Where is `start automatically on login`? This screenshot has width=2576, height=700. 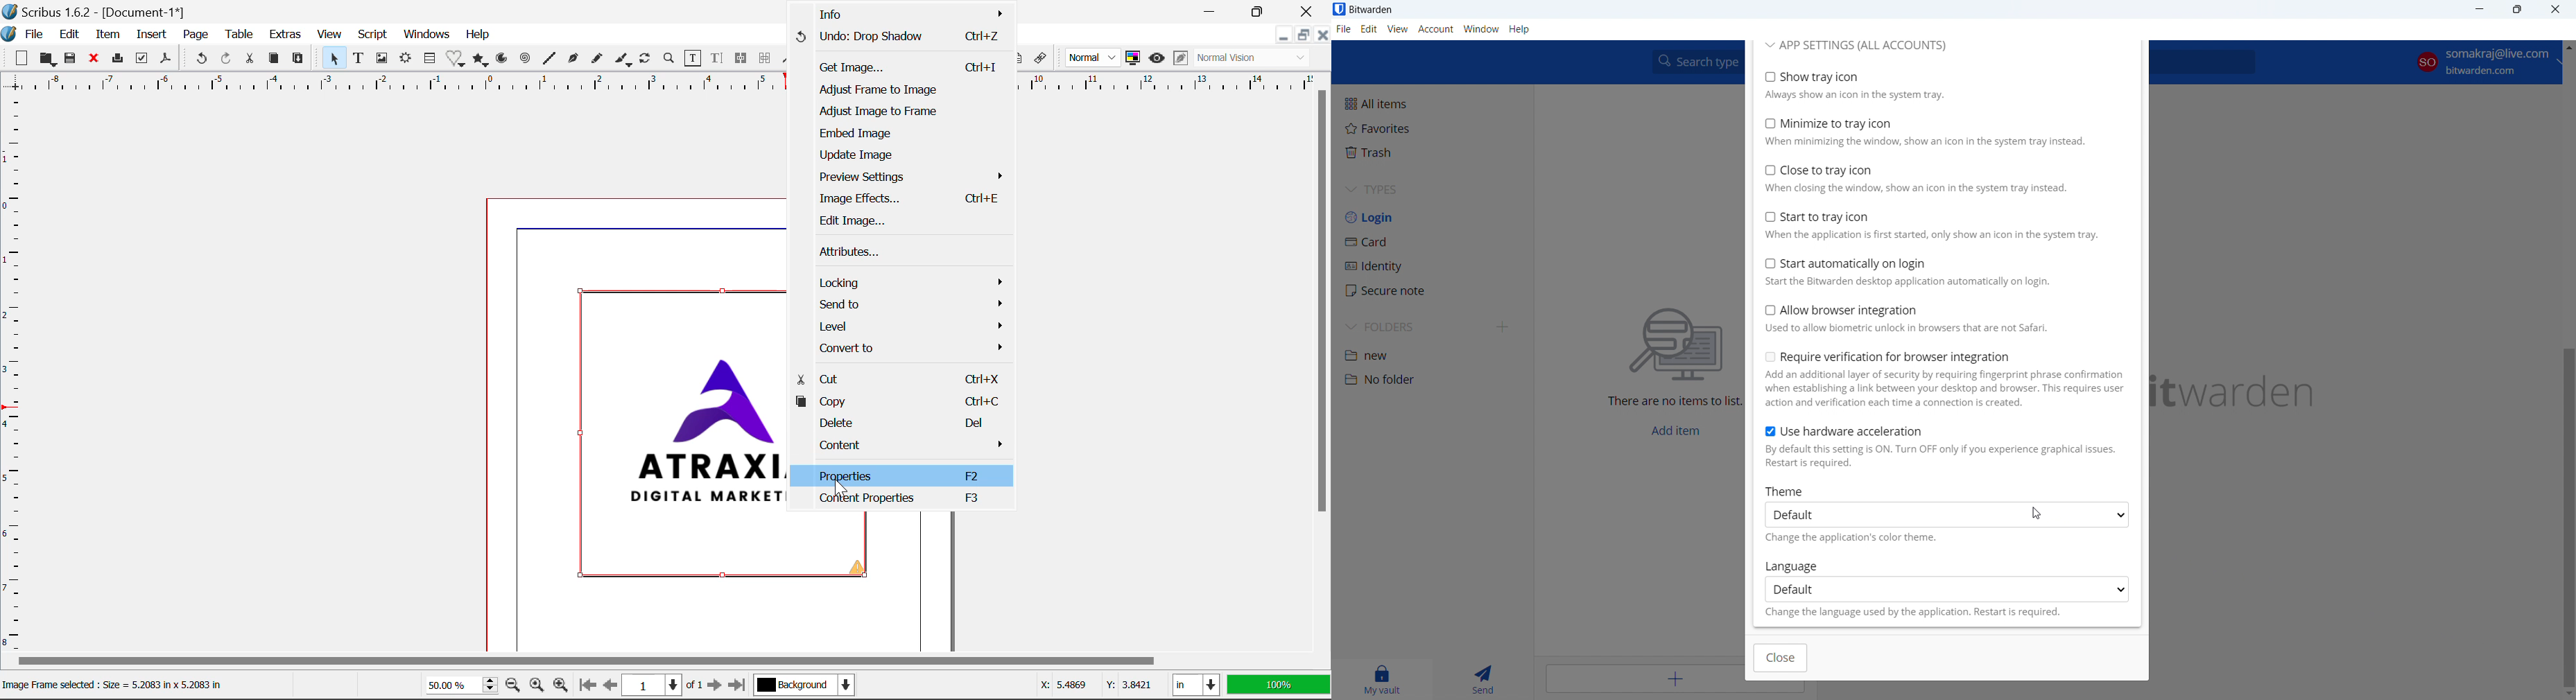 start automatically on login is located at coordinates (1942, 272).